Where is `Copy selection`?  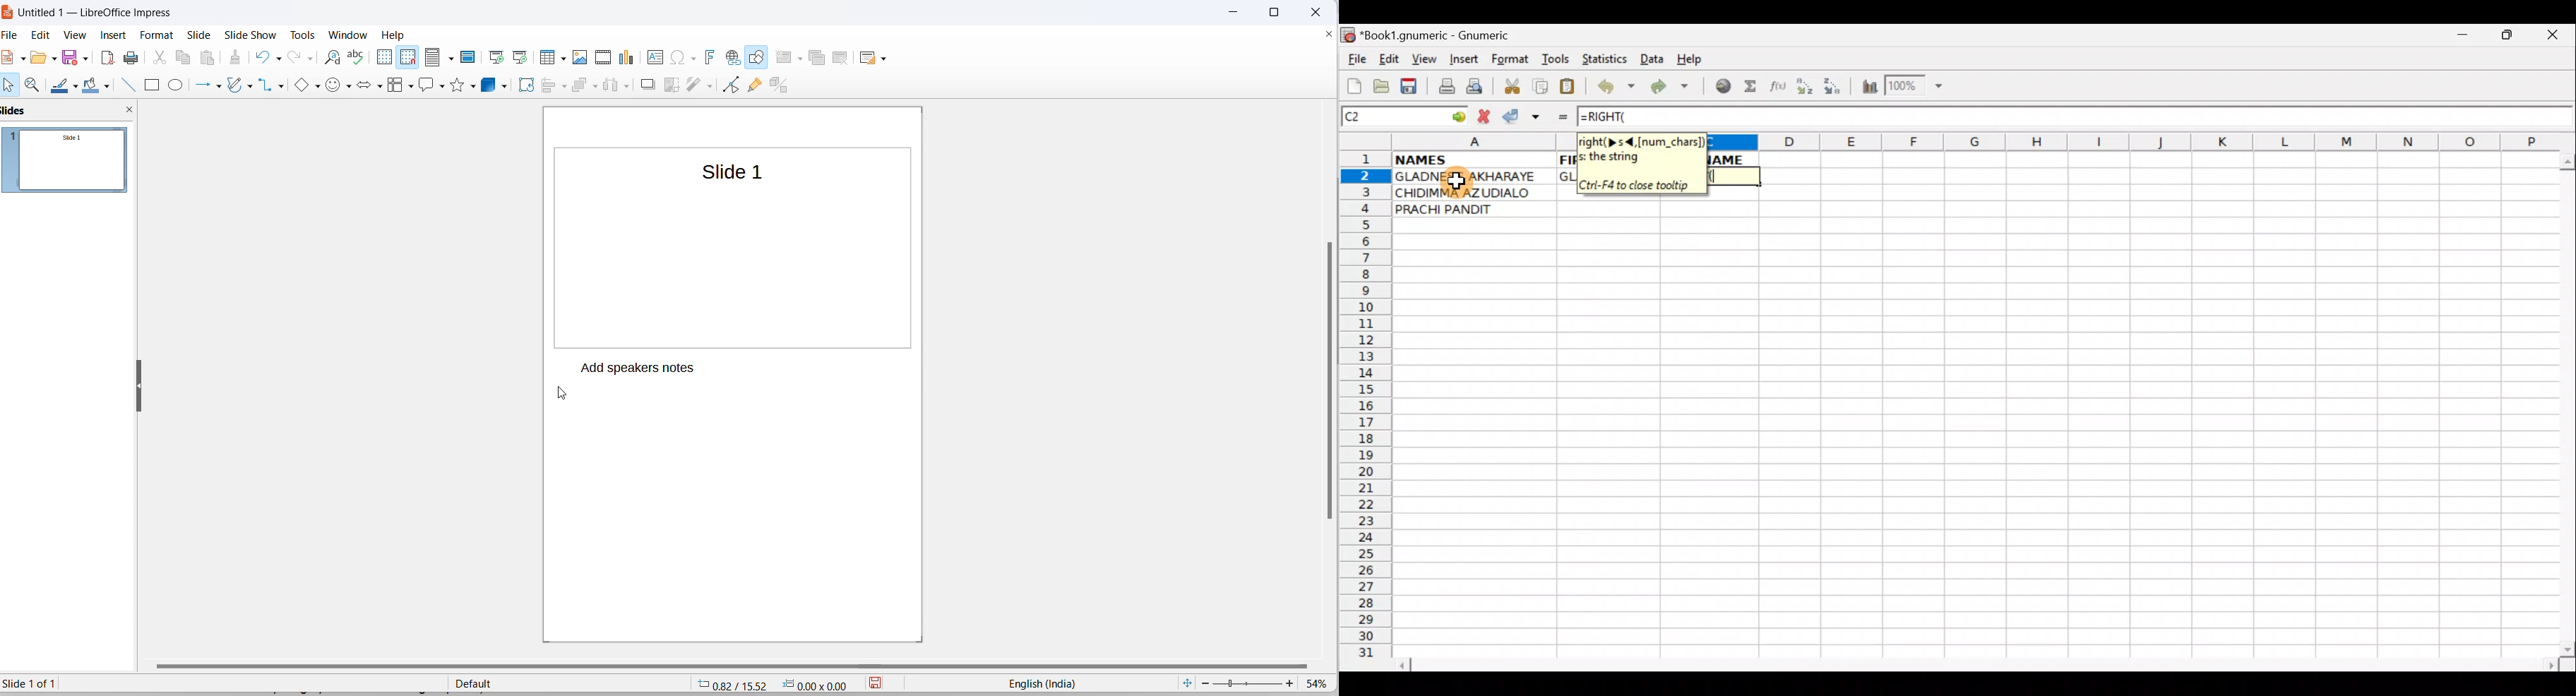 Copy selection is located at coordinates (1541, 86).